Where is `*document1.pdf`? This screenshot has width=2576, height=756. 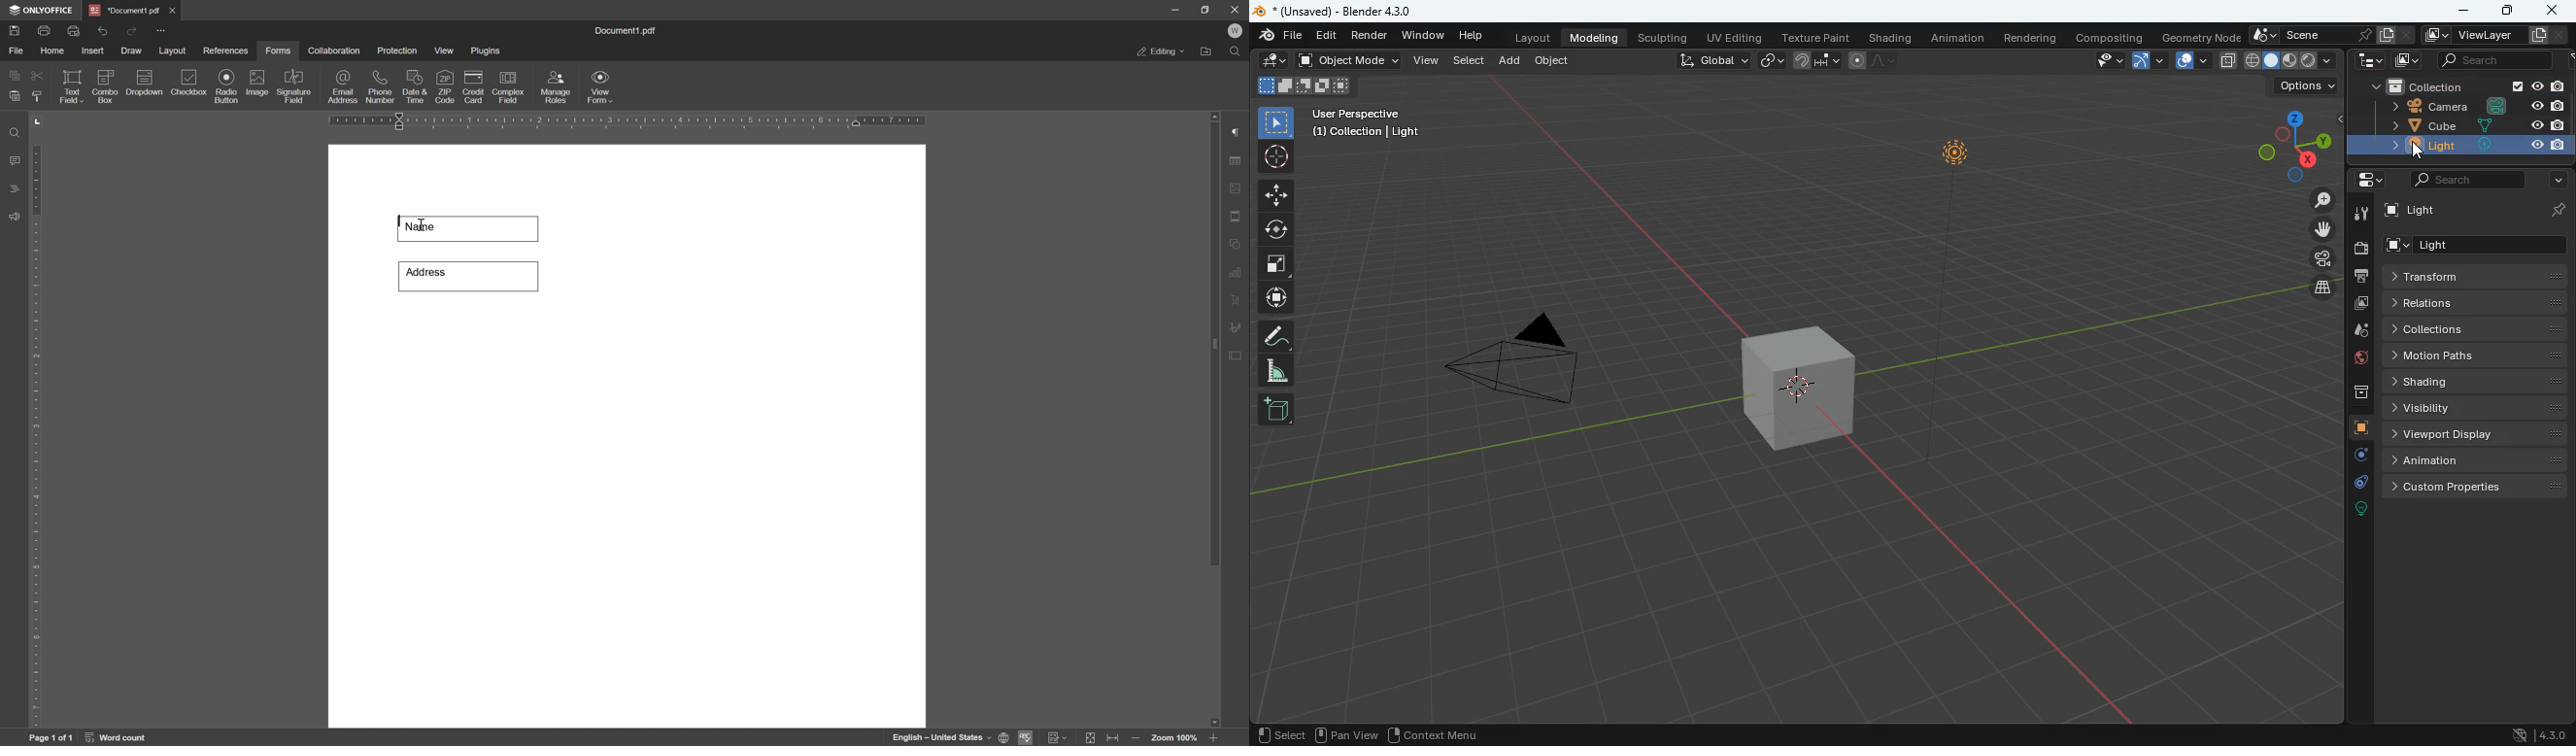 *document1.pdf is located at coordinates (124, 10).